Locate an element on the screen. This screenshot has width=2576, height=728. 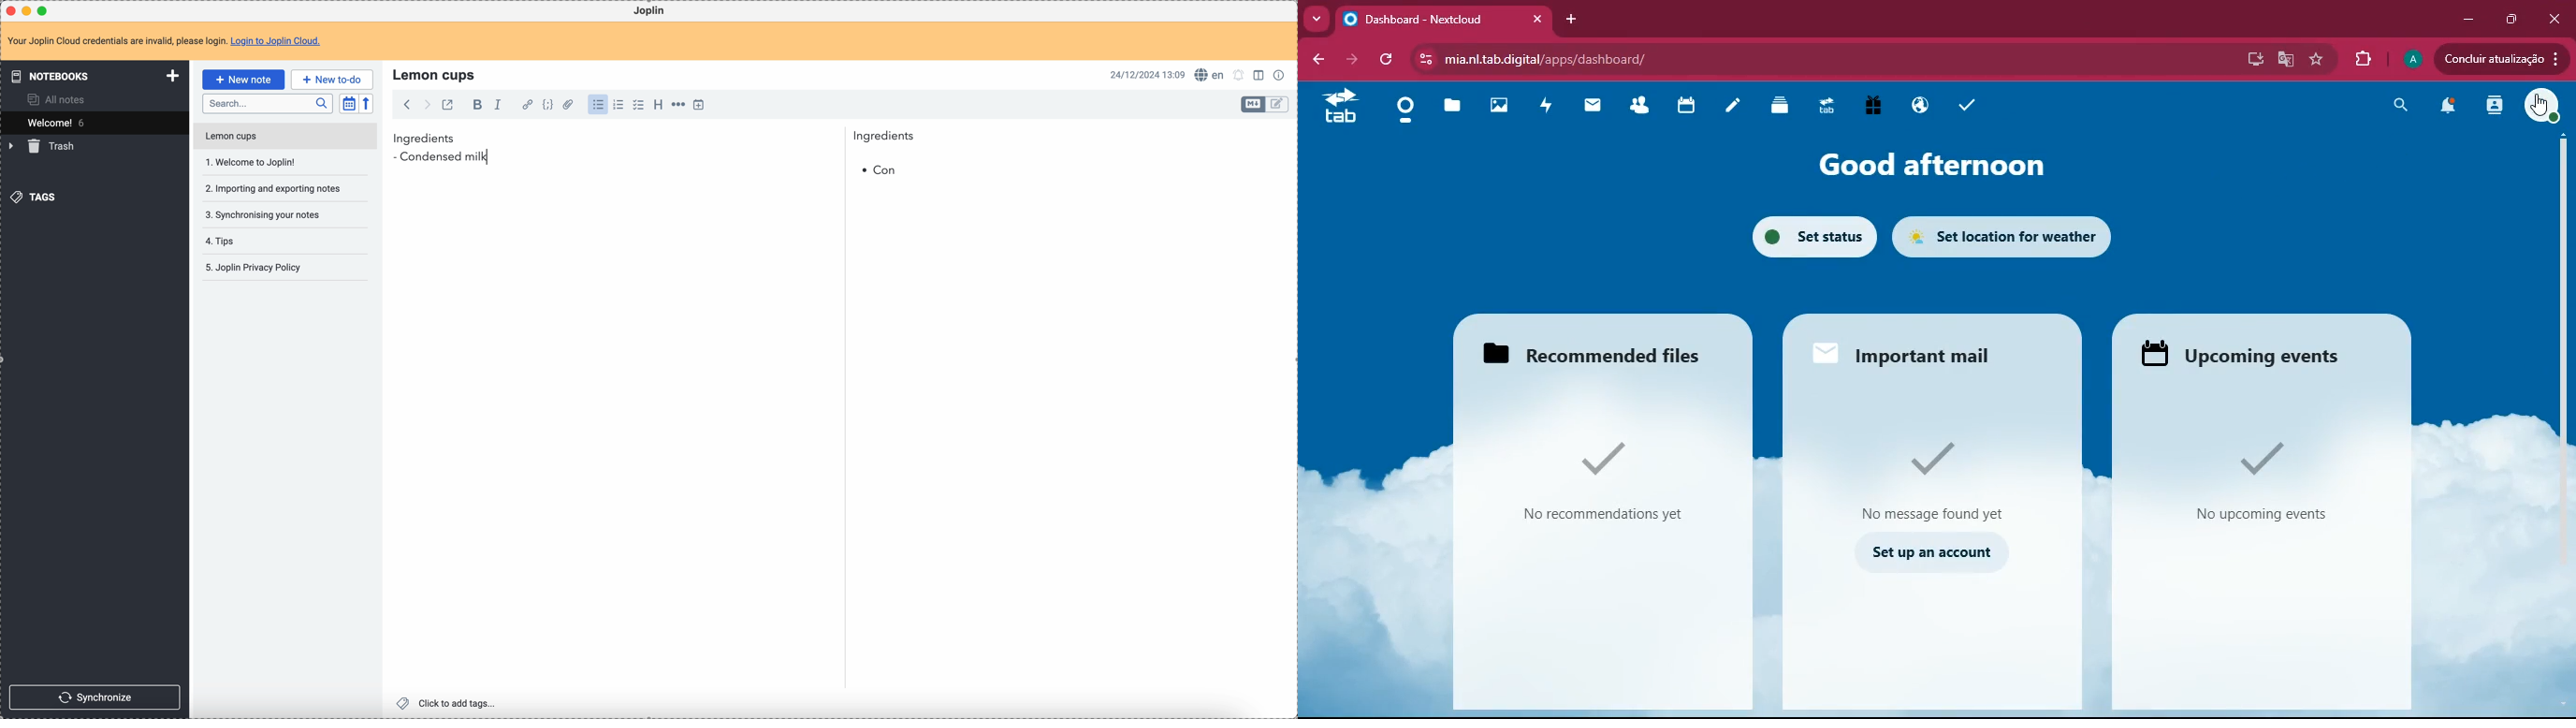
synchronising your notes is located at coordinates (262, 214).